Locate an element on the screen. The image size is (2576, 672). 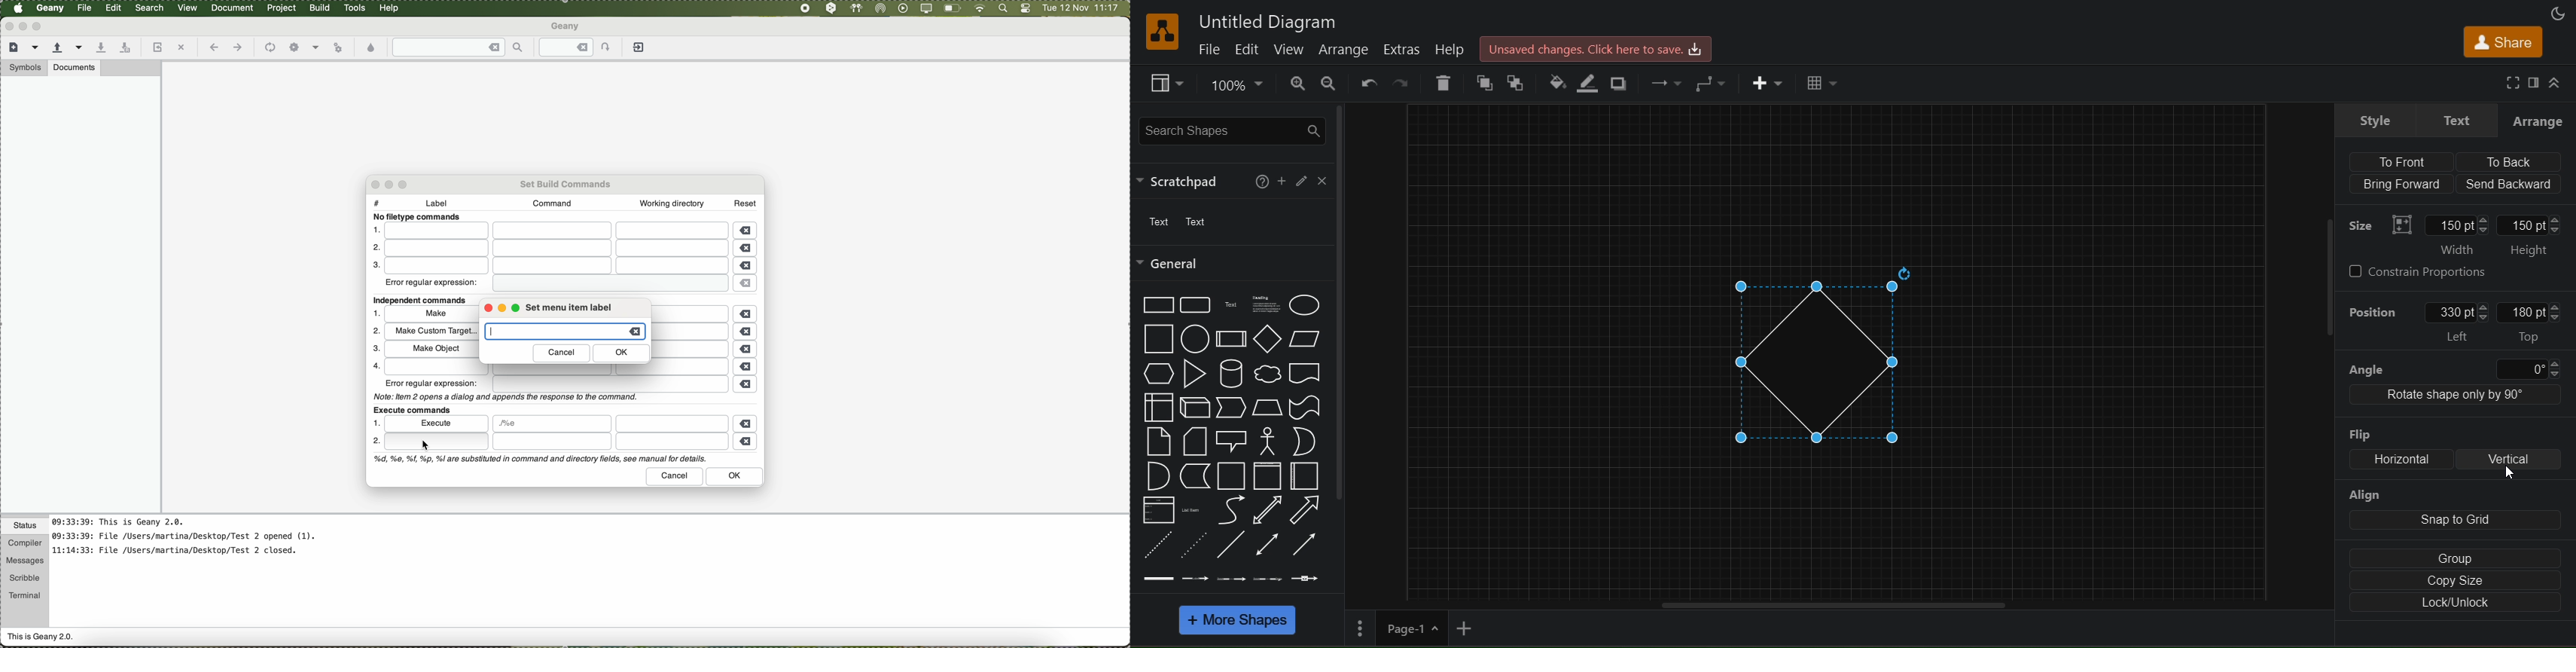
waypoints is located at coordinates (1714, 83).